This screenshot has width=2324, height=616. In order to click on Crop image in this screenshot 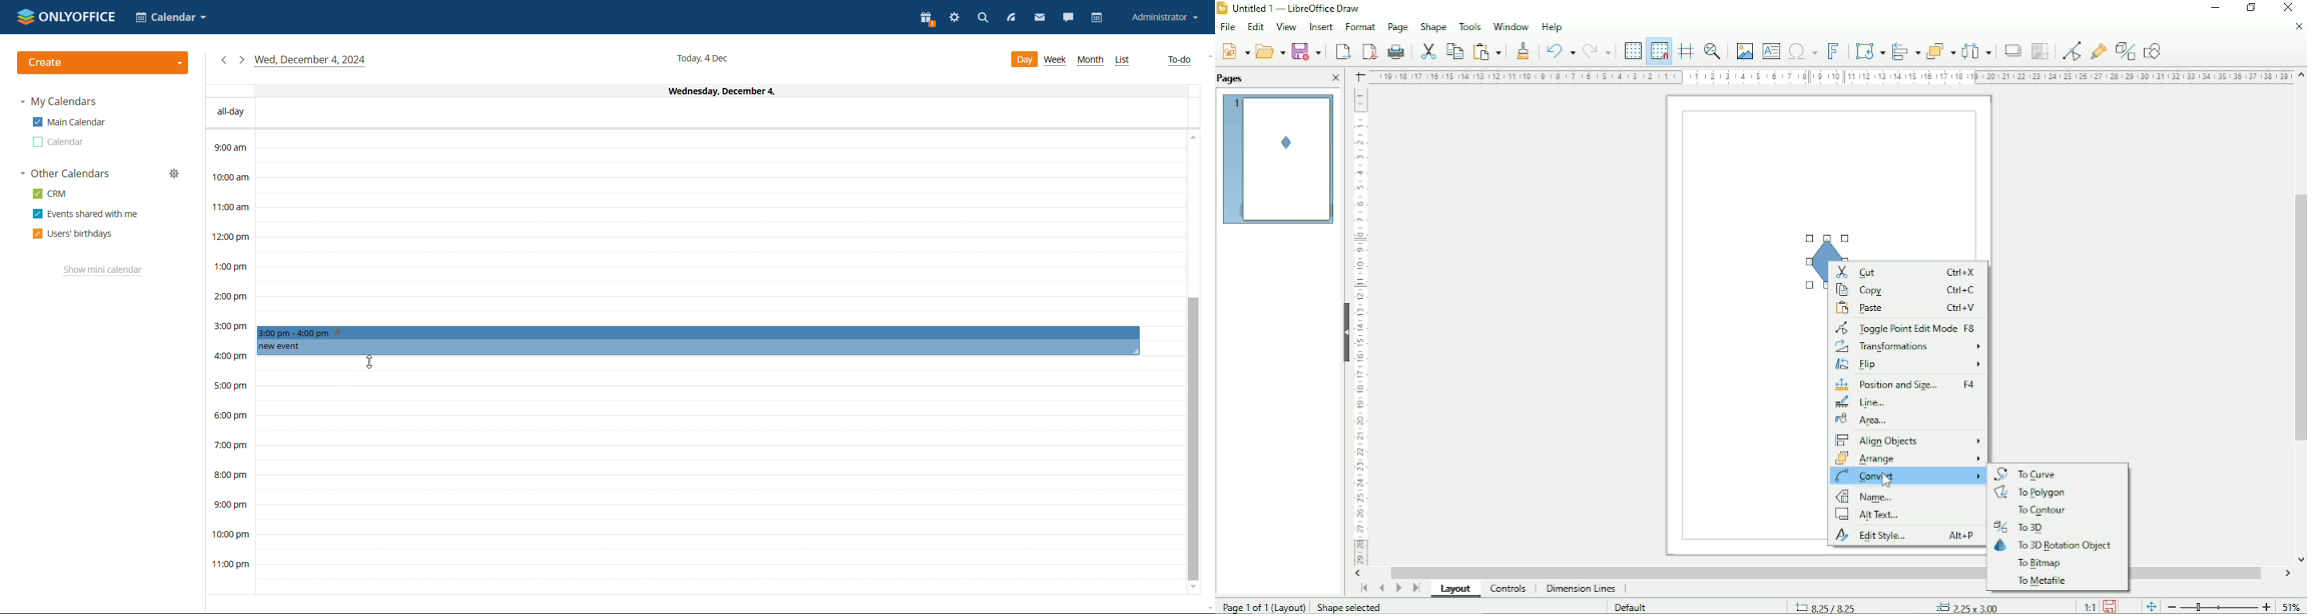, I will do `click(2039, 52)`.